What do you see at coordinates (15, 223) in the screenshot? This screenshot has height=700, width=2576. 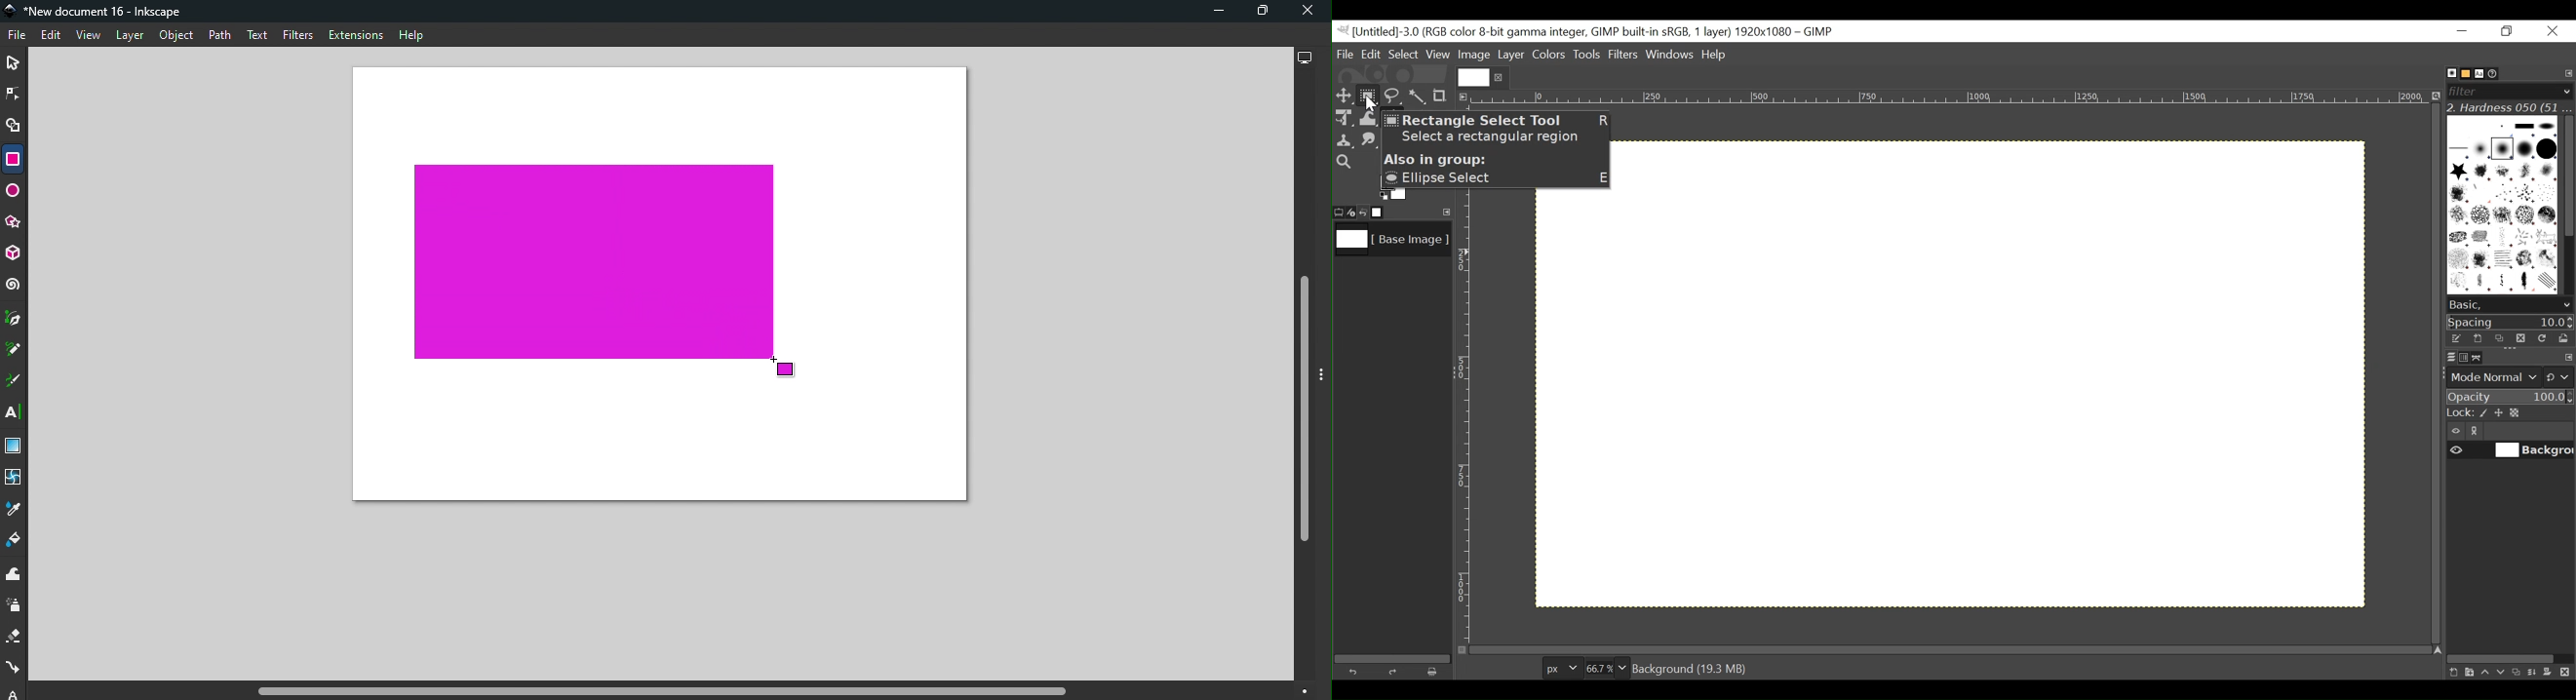 I see `Star/polygon tool` at bounding box center [15, 223].